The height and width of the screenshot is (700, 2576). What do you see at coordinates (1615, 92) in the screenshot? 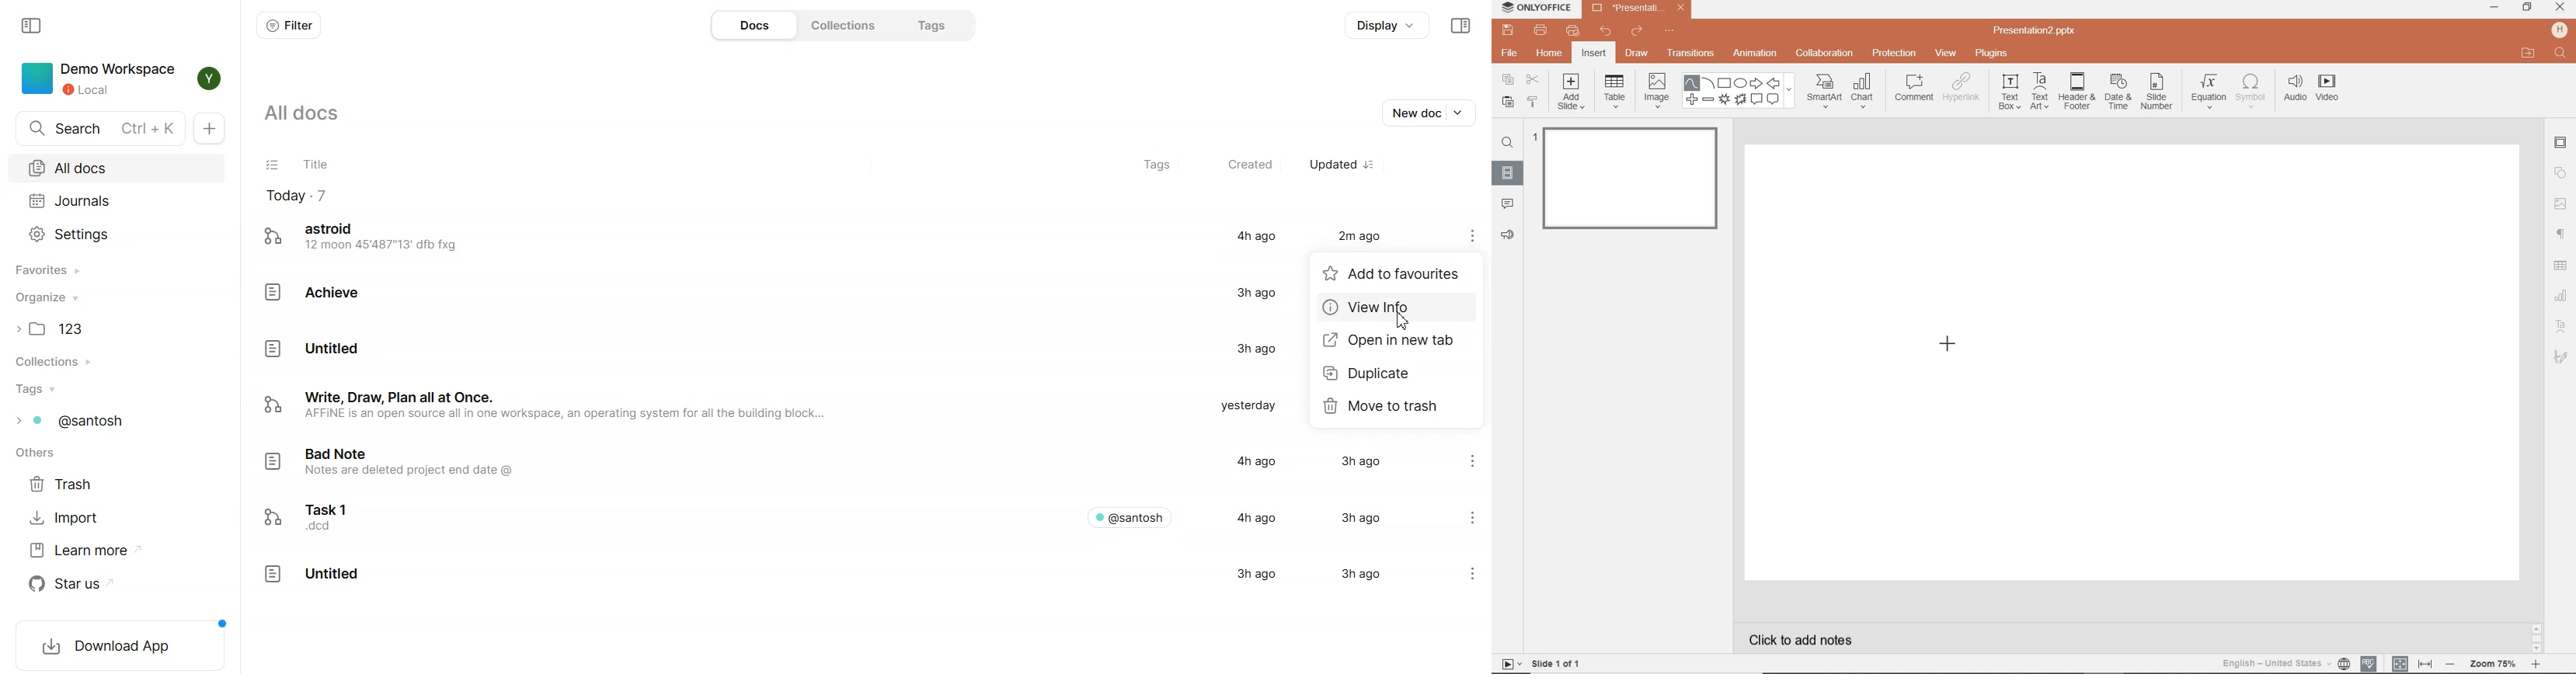
I see `TABLE` at bounding box center [1615, 92].